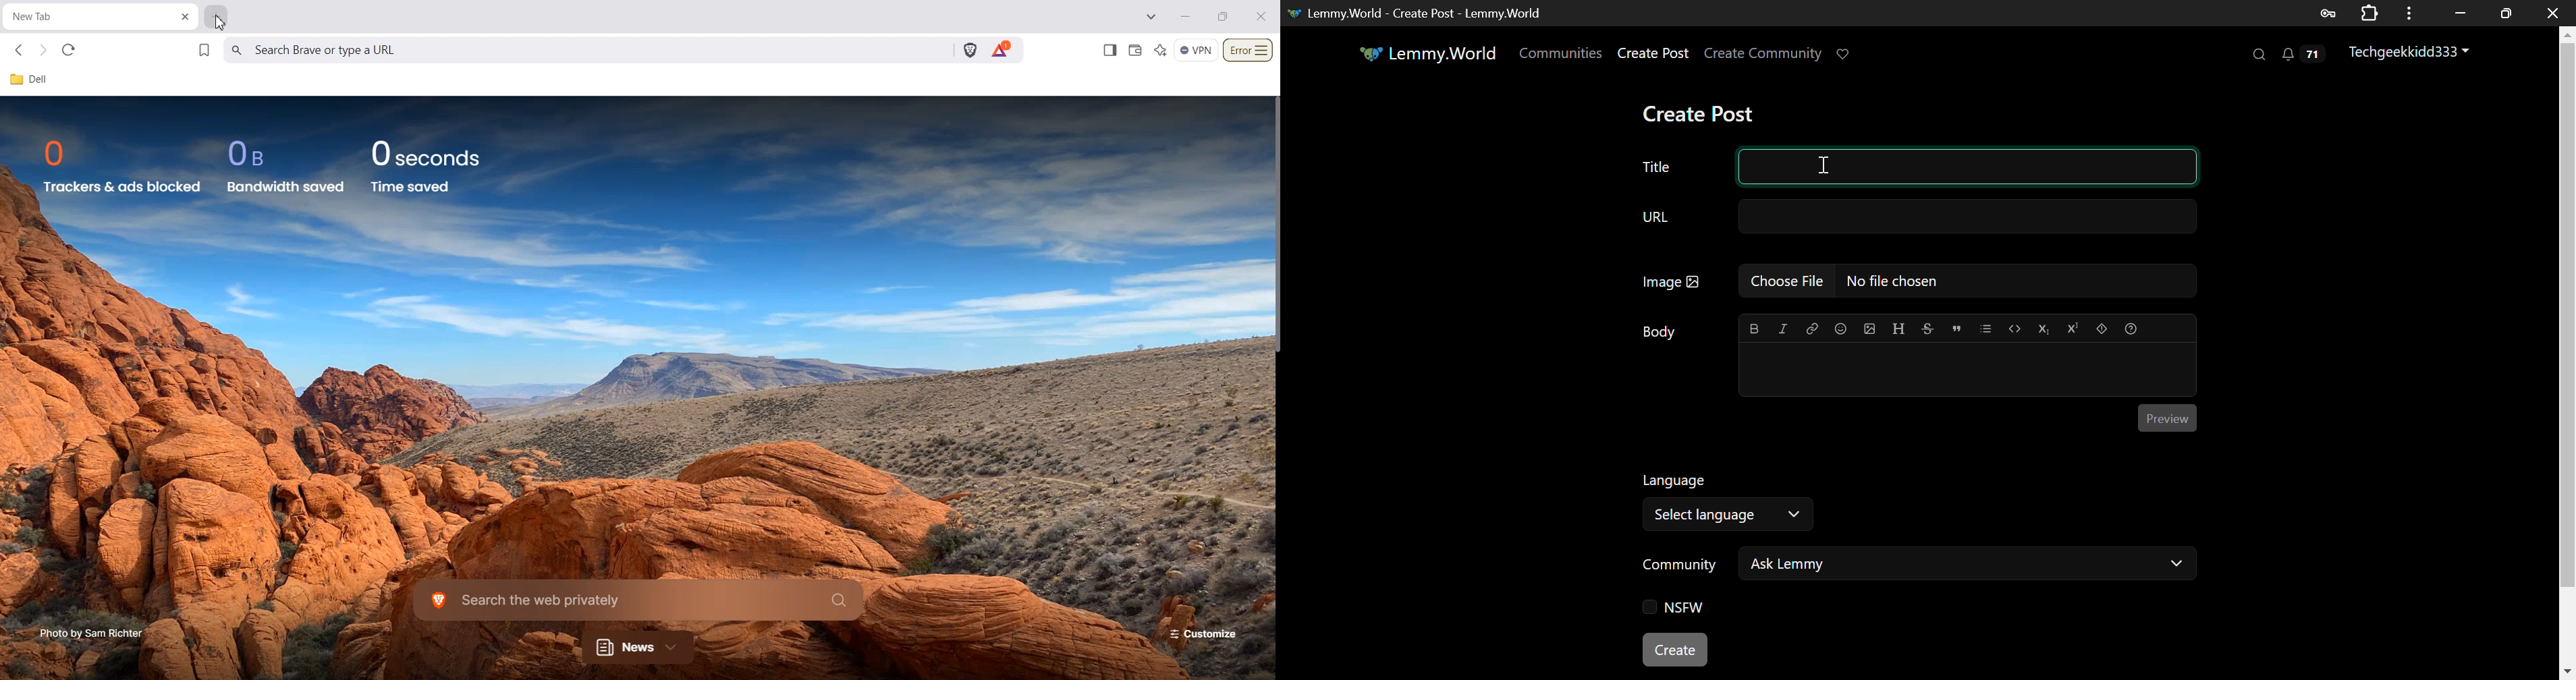  I want to click on Formatting Help, so click(2130, 329).